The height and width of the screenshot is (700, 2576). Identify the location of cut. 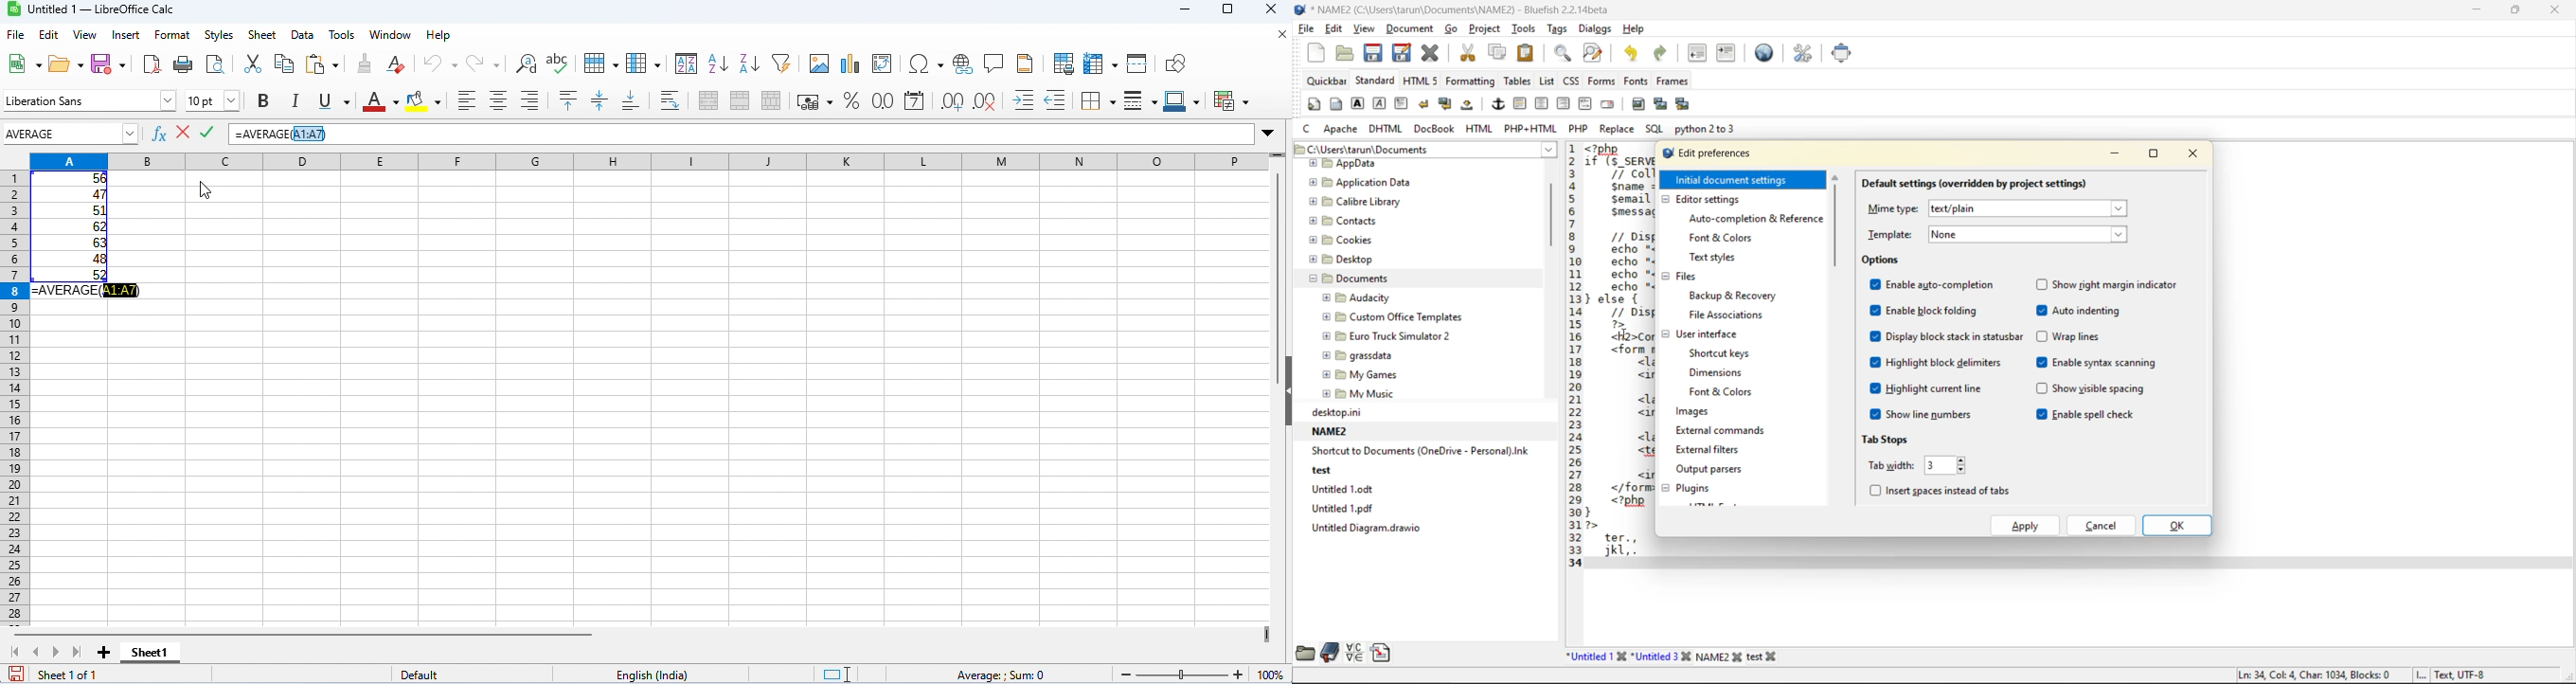
(252, 63).